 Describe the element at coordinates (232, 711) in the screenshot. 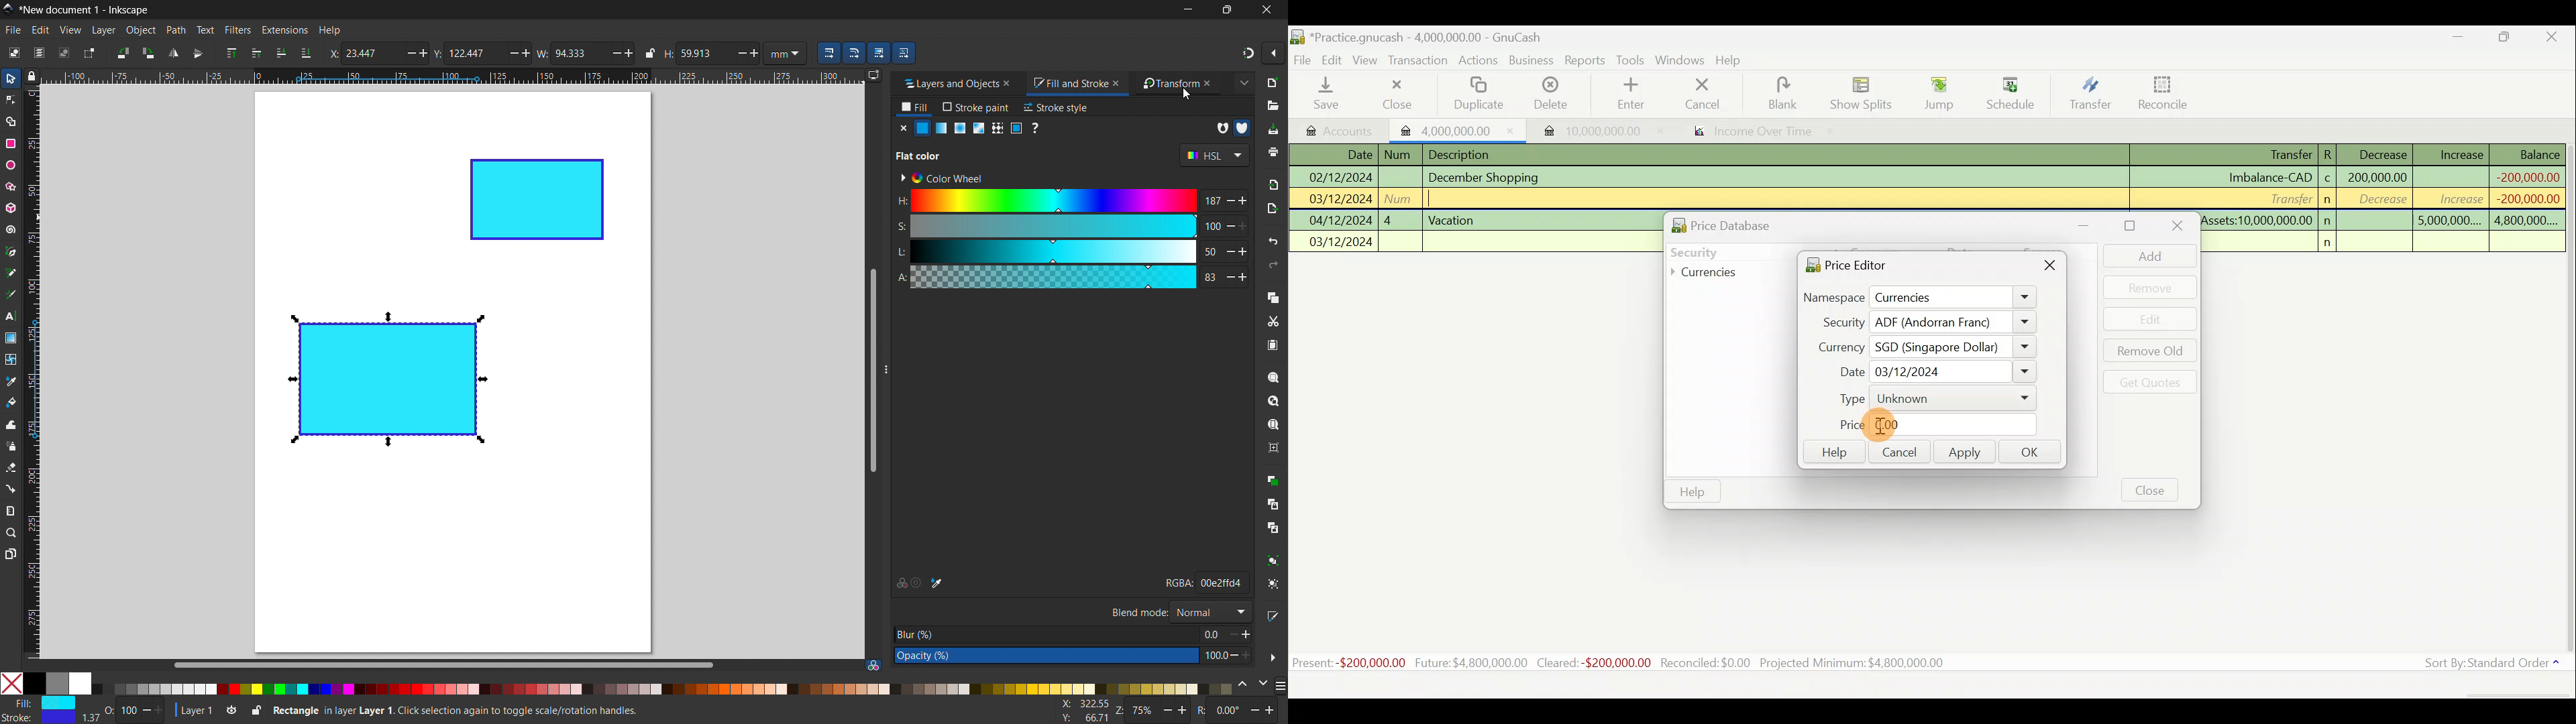

I see `toggle layer visibility` at that location.